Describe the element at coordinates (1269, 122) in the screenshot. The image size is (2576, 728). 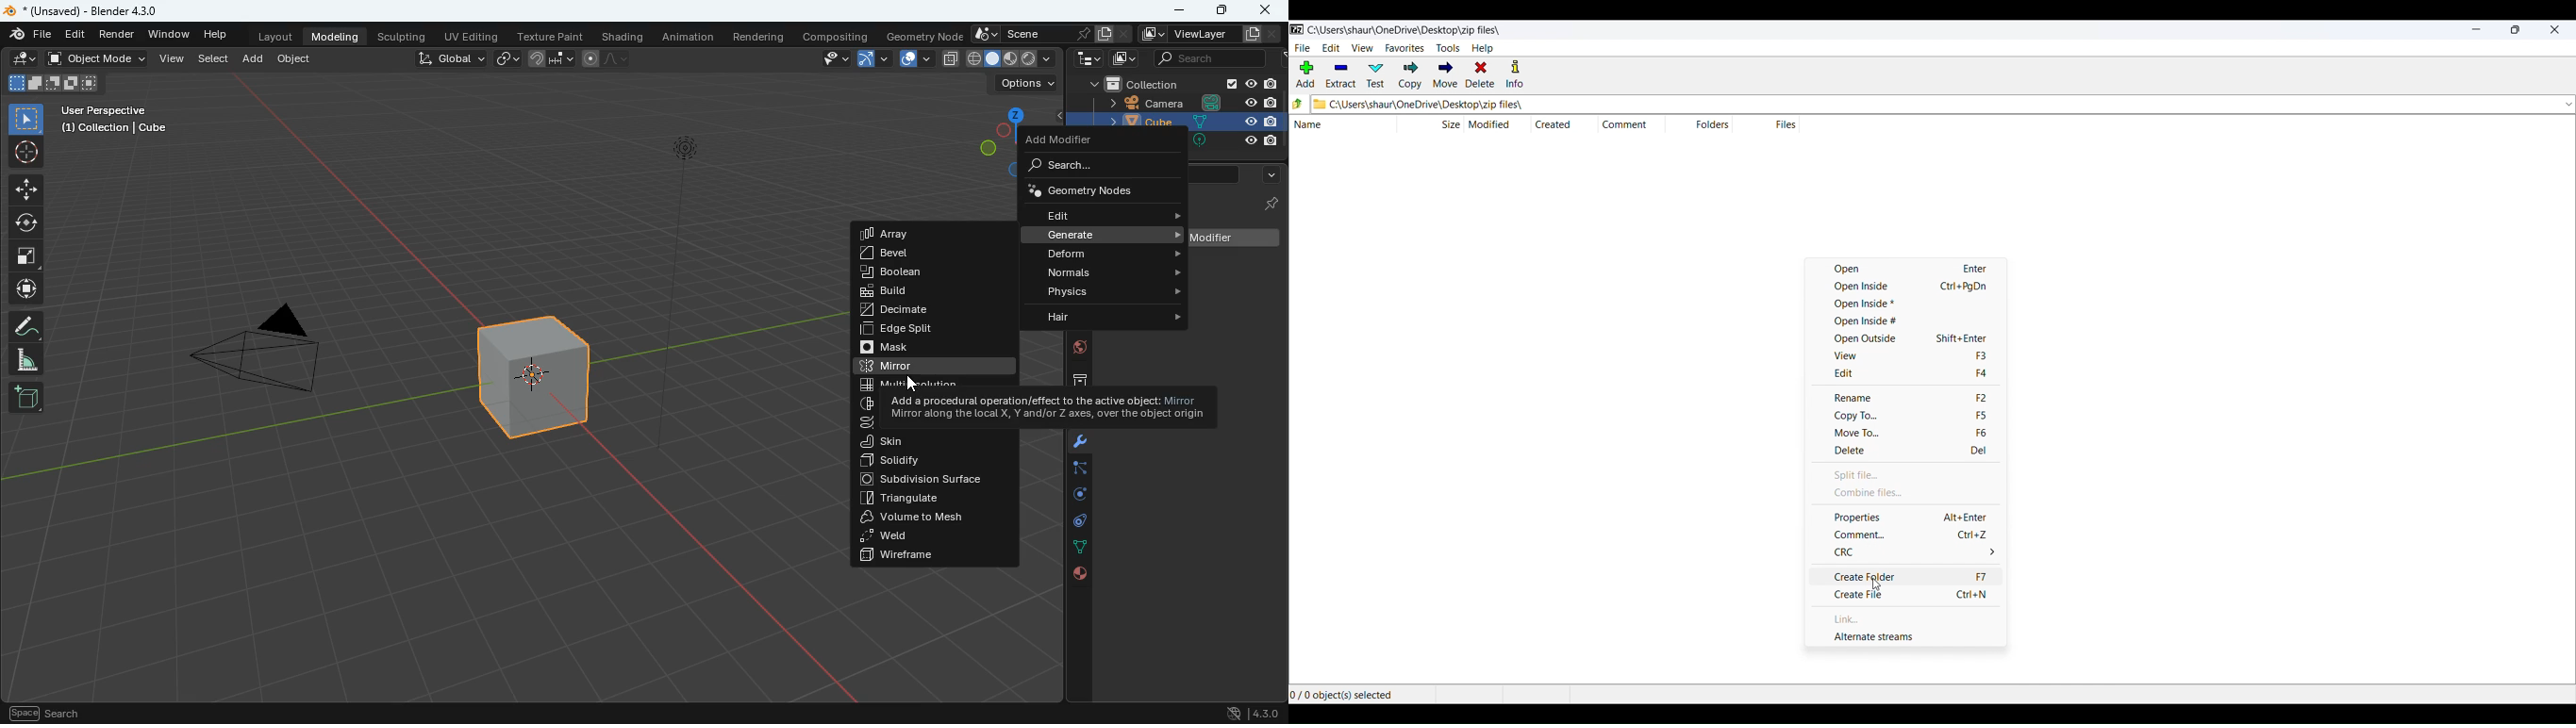
I see `` at that location.